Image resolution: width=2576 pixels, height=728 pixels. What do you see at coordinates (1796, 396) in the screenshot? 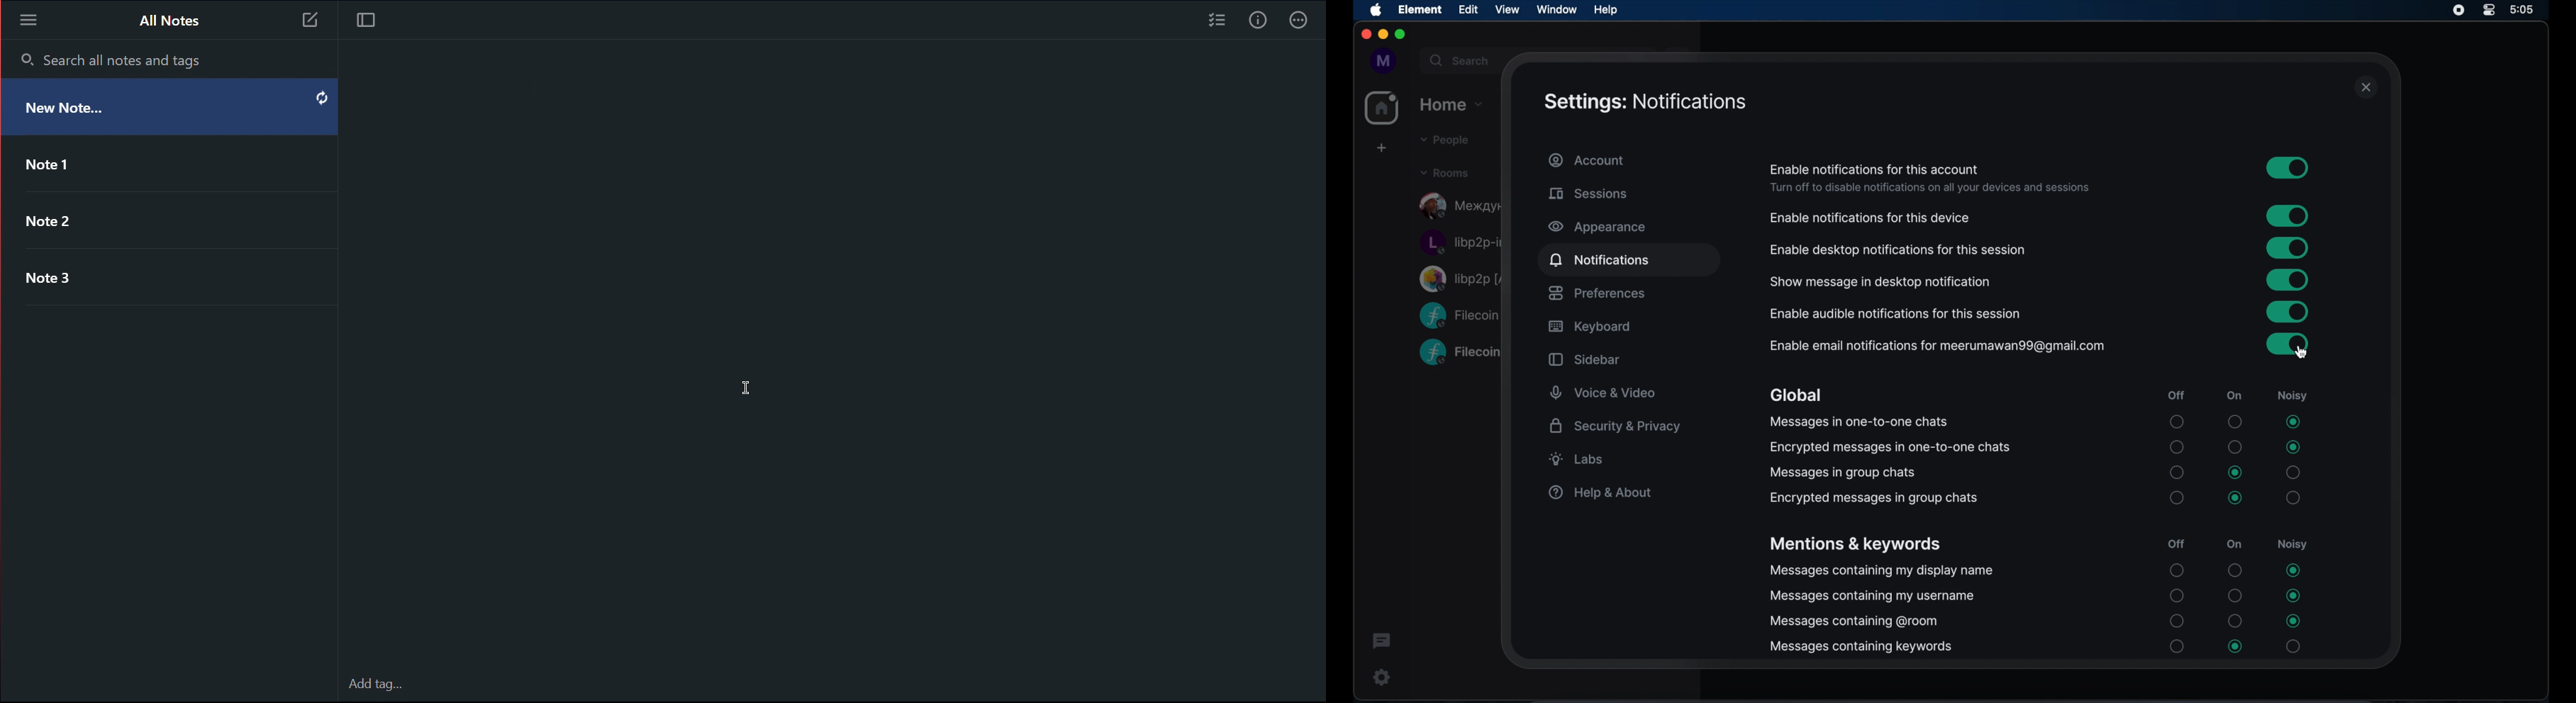
I see `global` at bounding box center [1796, 396].